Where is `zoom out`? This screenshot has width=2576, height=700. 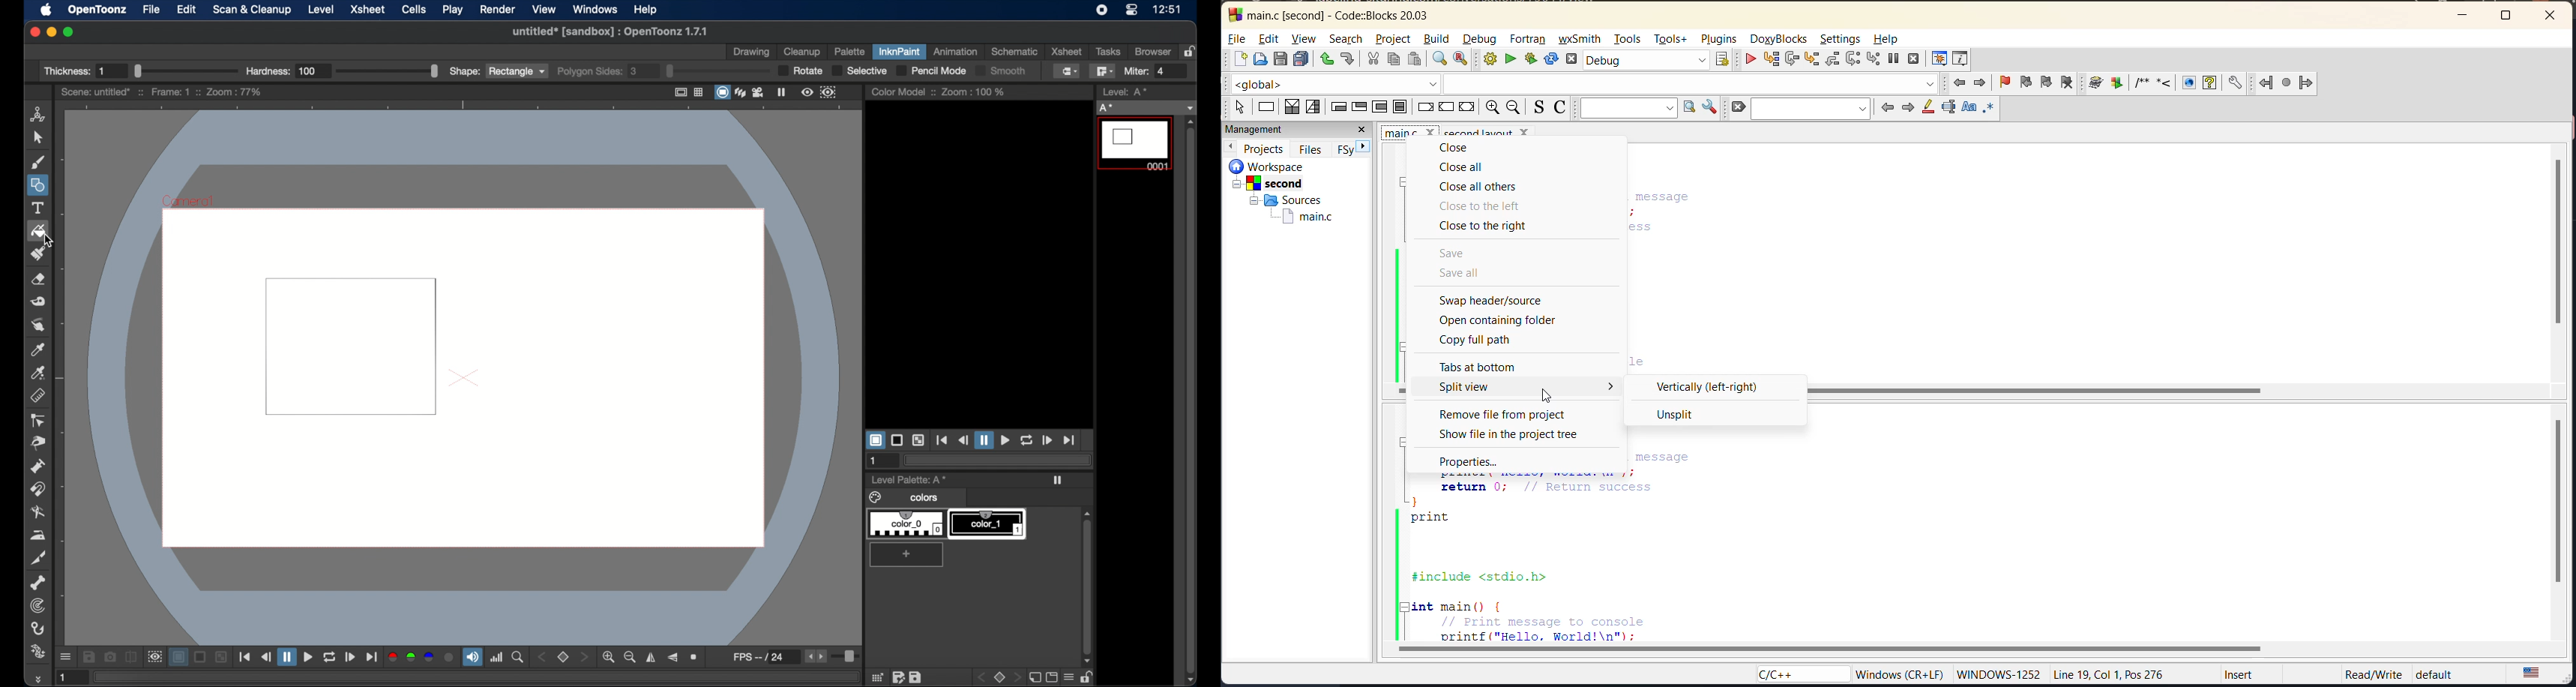
zoom out is located at coordinates (1513, 107).